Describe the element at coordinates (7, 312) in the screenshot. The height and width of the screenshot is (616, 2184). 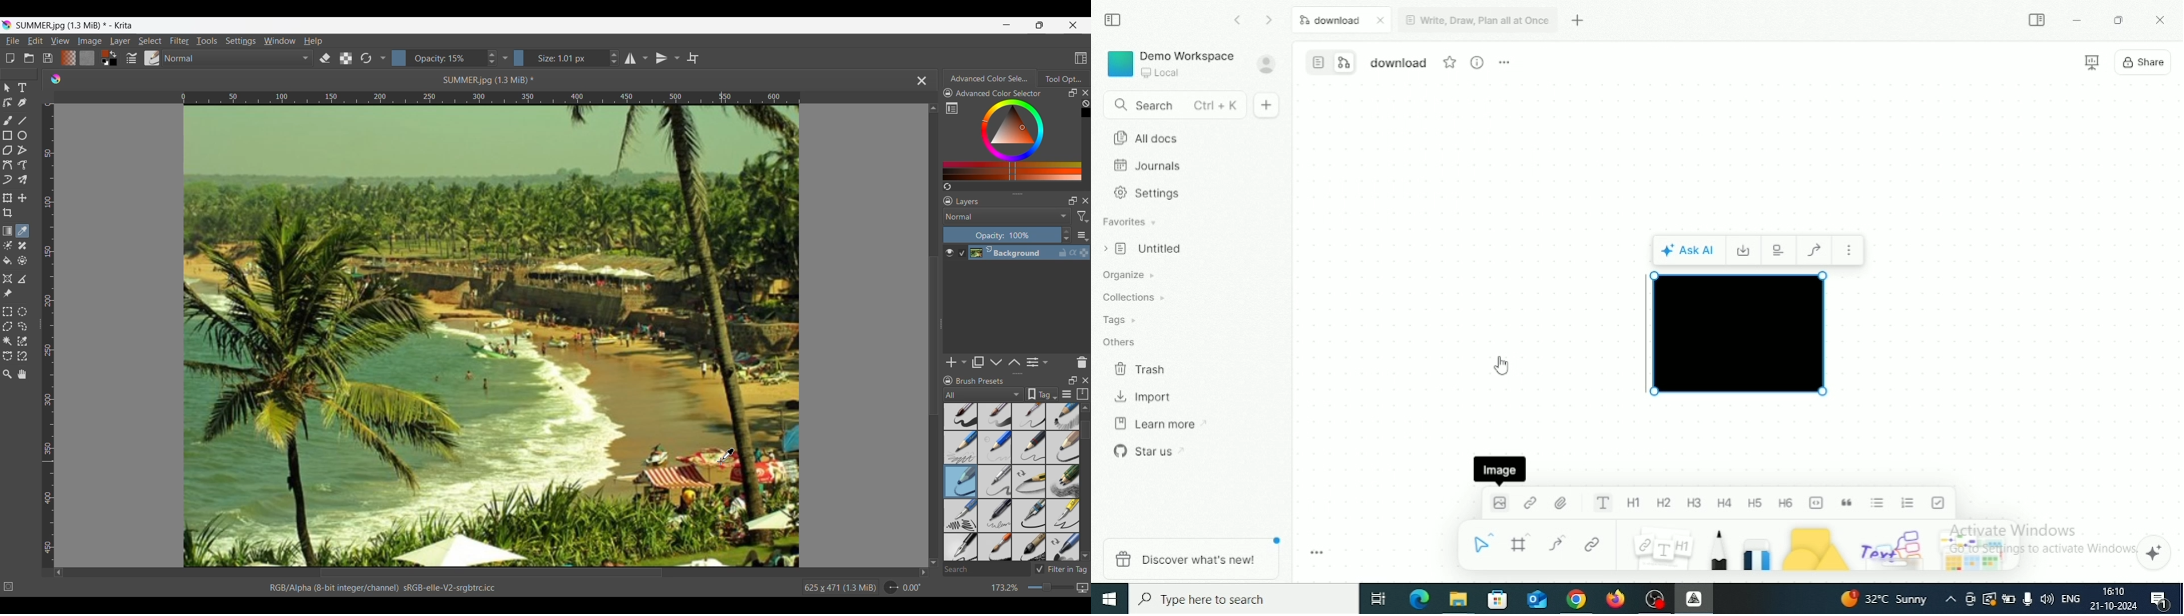
I see `Rectangular selection tool` at that location.